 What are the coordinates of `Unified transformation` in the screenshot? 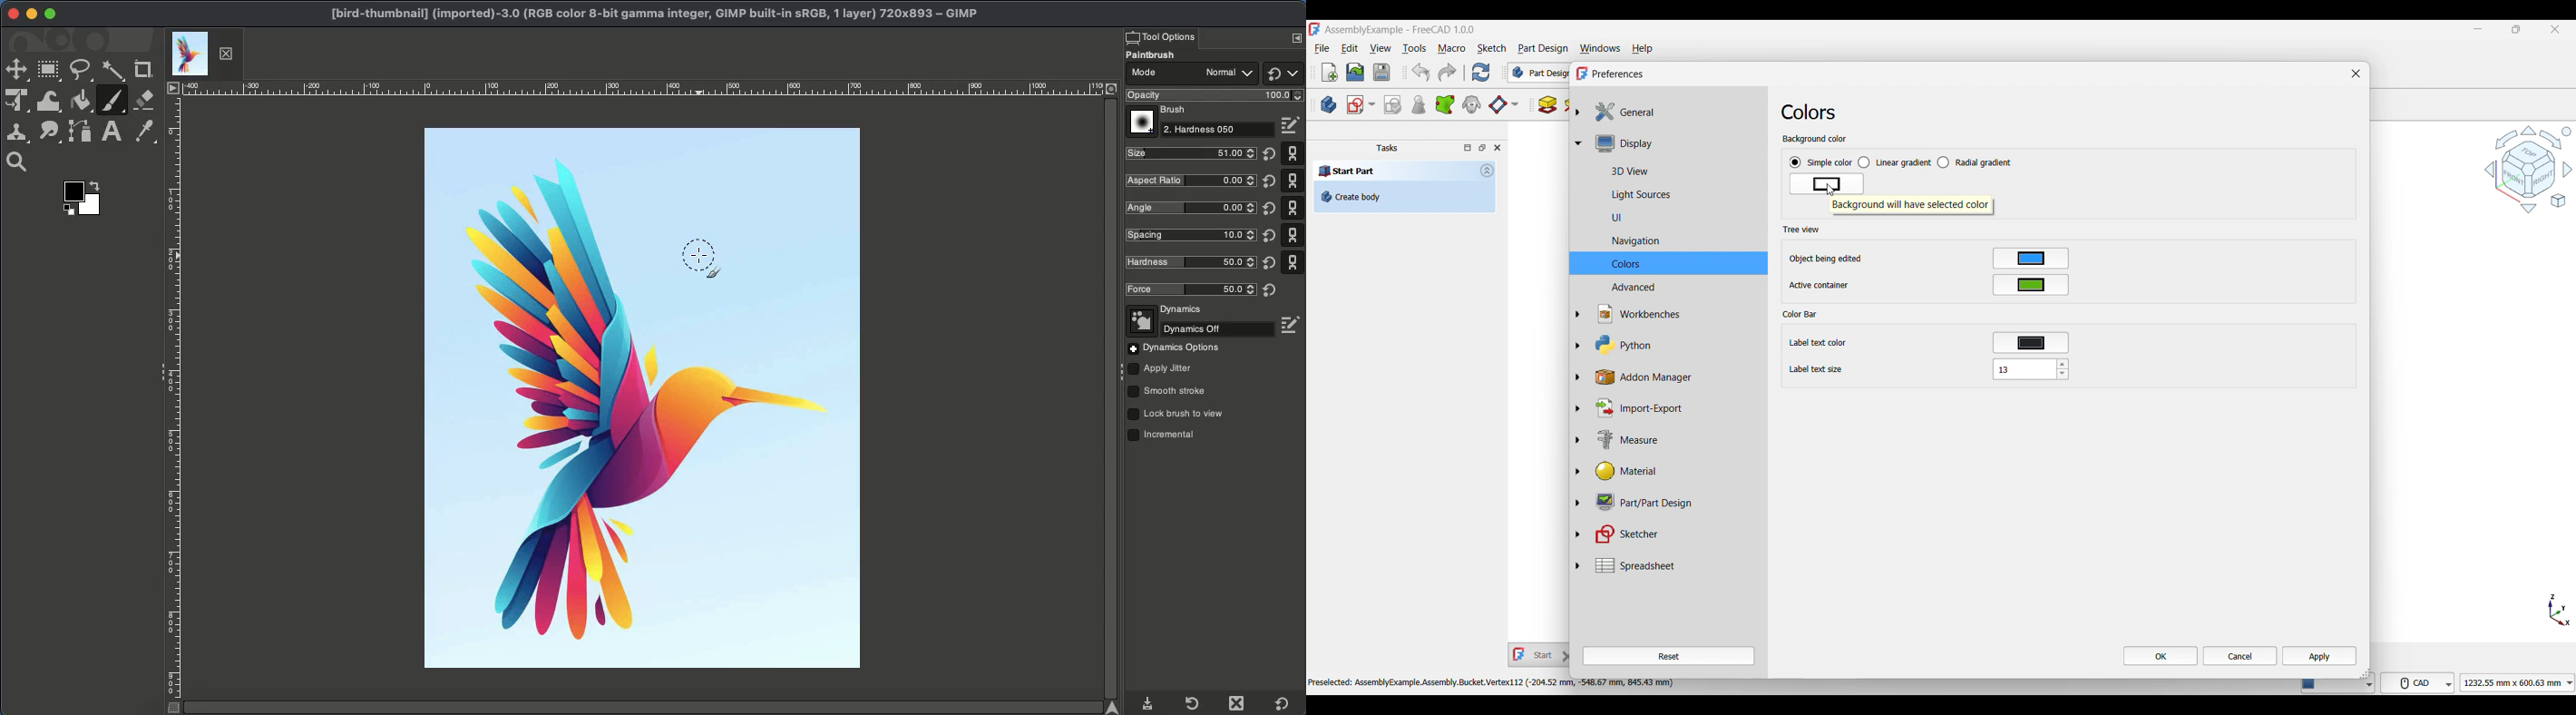 It's located at (17, 100).